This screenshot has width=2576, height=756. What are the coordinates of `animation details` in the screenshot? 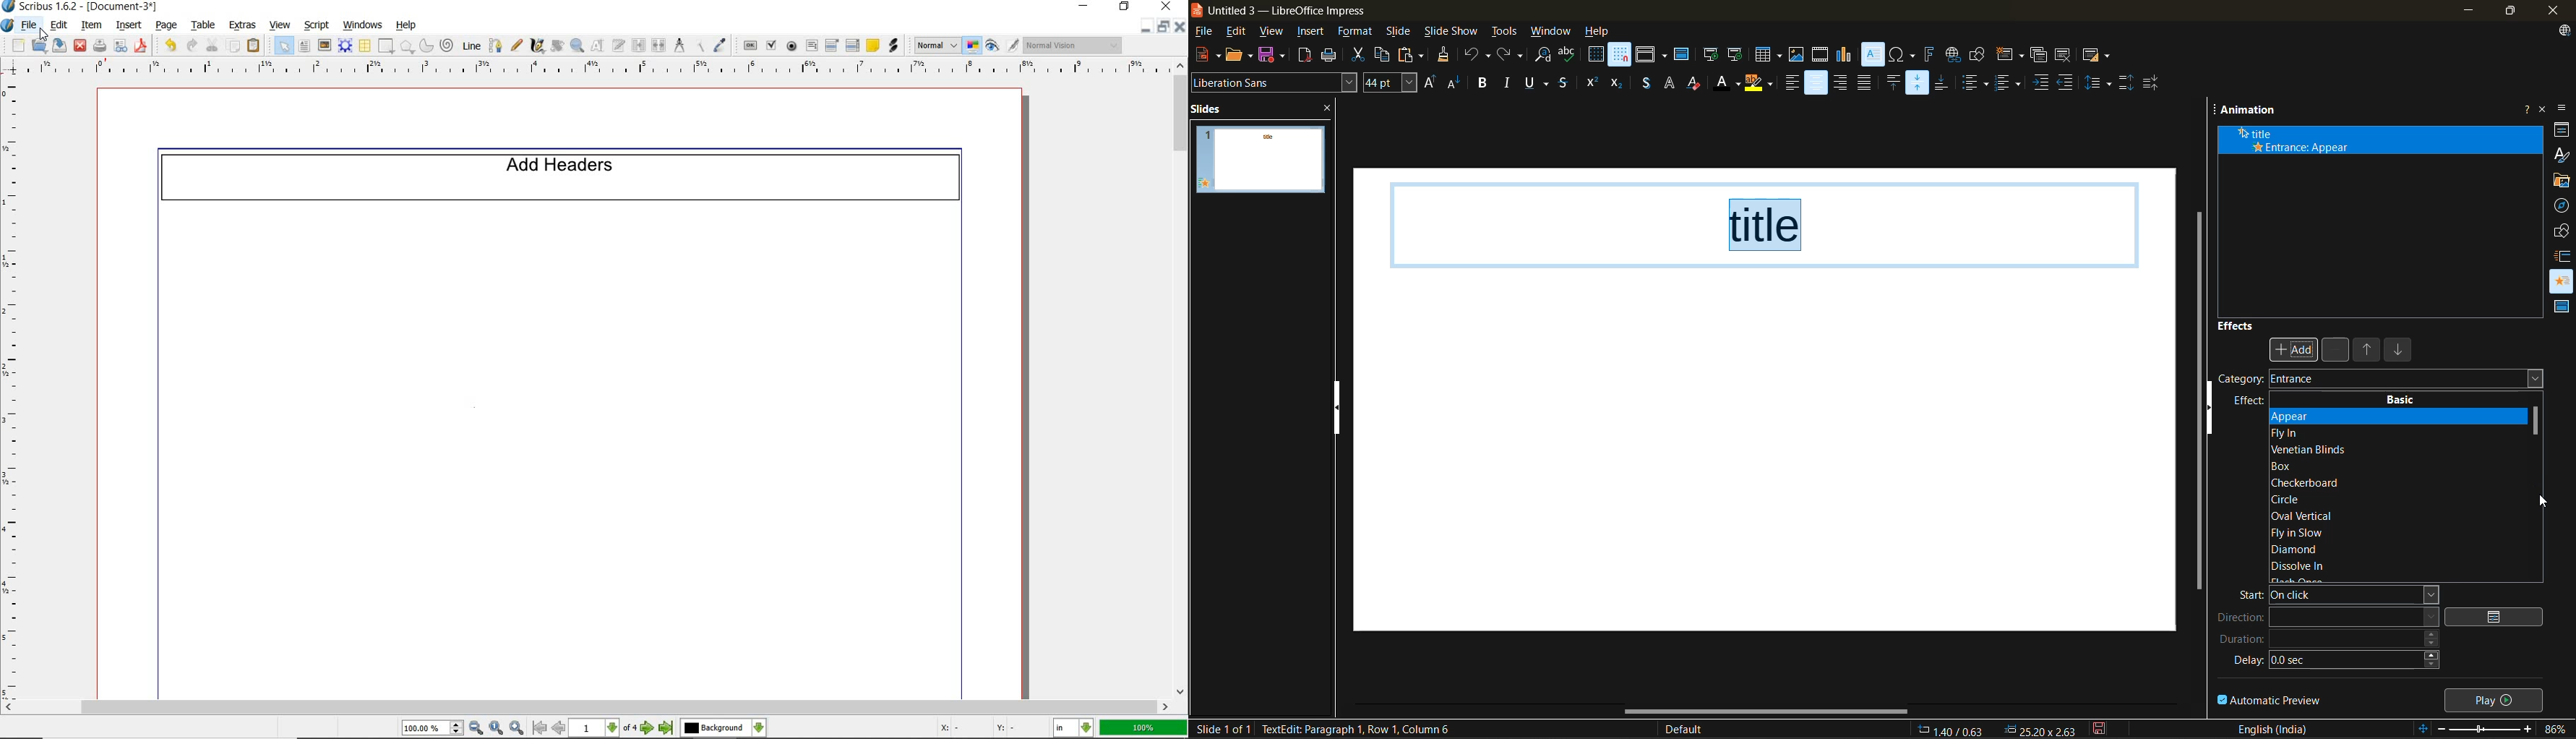 It's located at (2301, 141).